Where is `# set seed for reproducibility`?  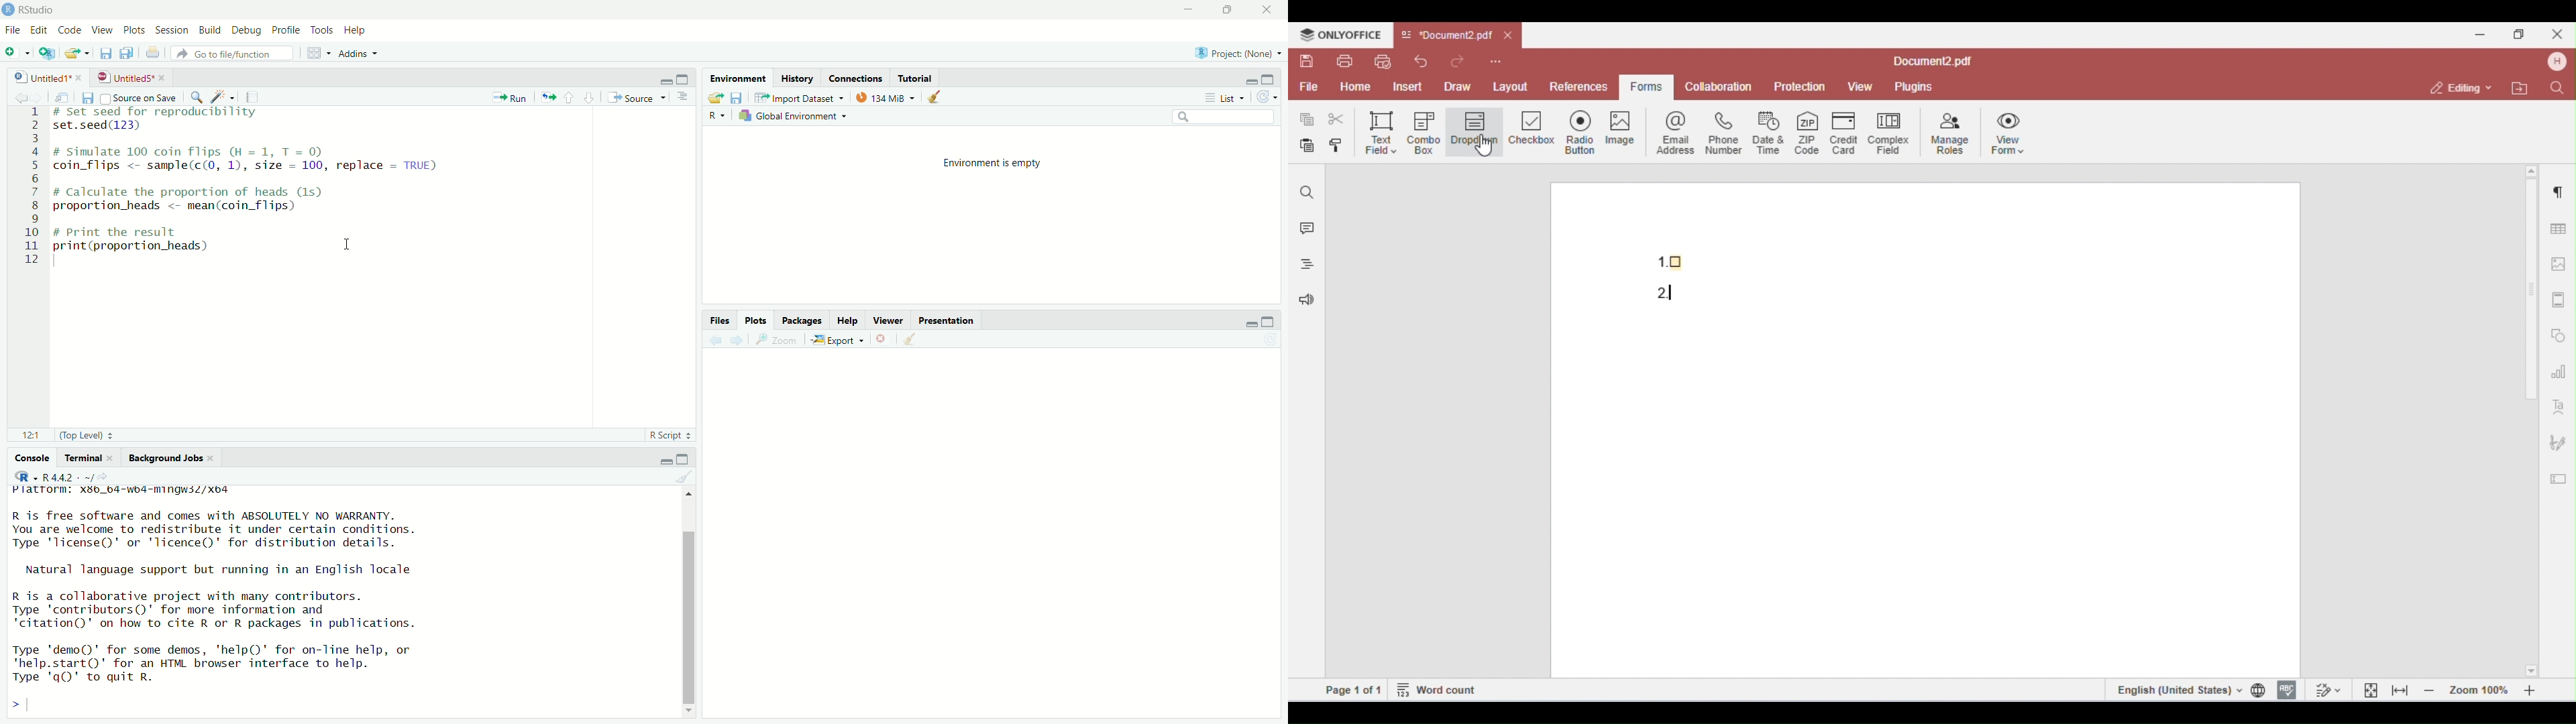 # set seed for reproducibility is located at coordinates (167, 113).